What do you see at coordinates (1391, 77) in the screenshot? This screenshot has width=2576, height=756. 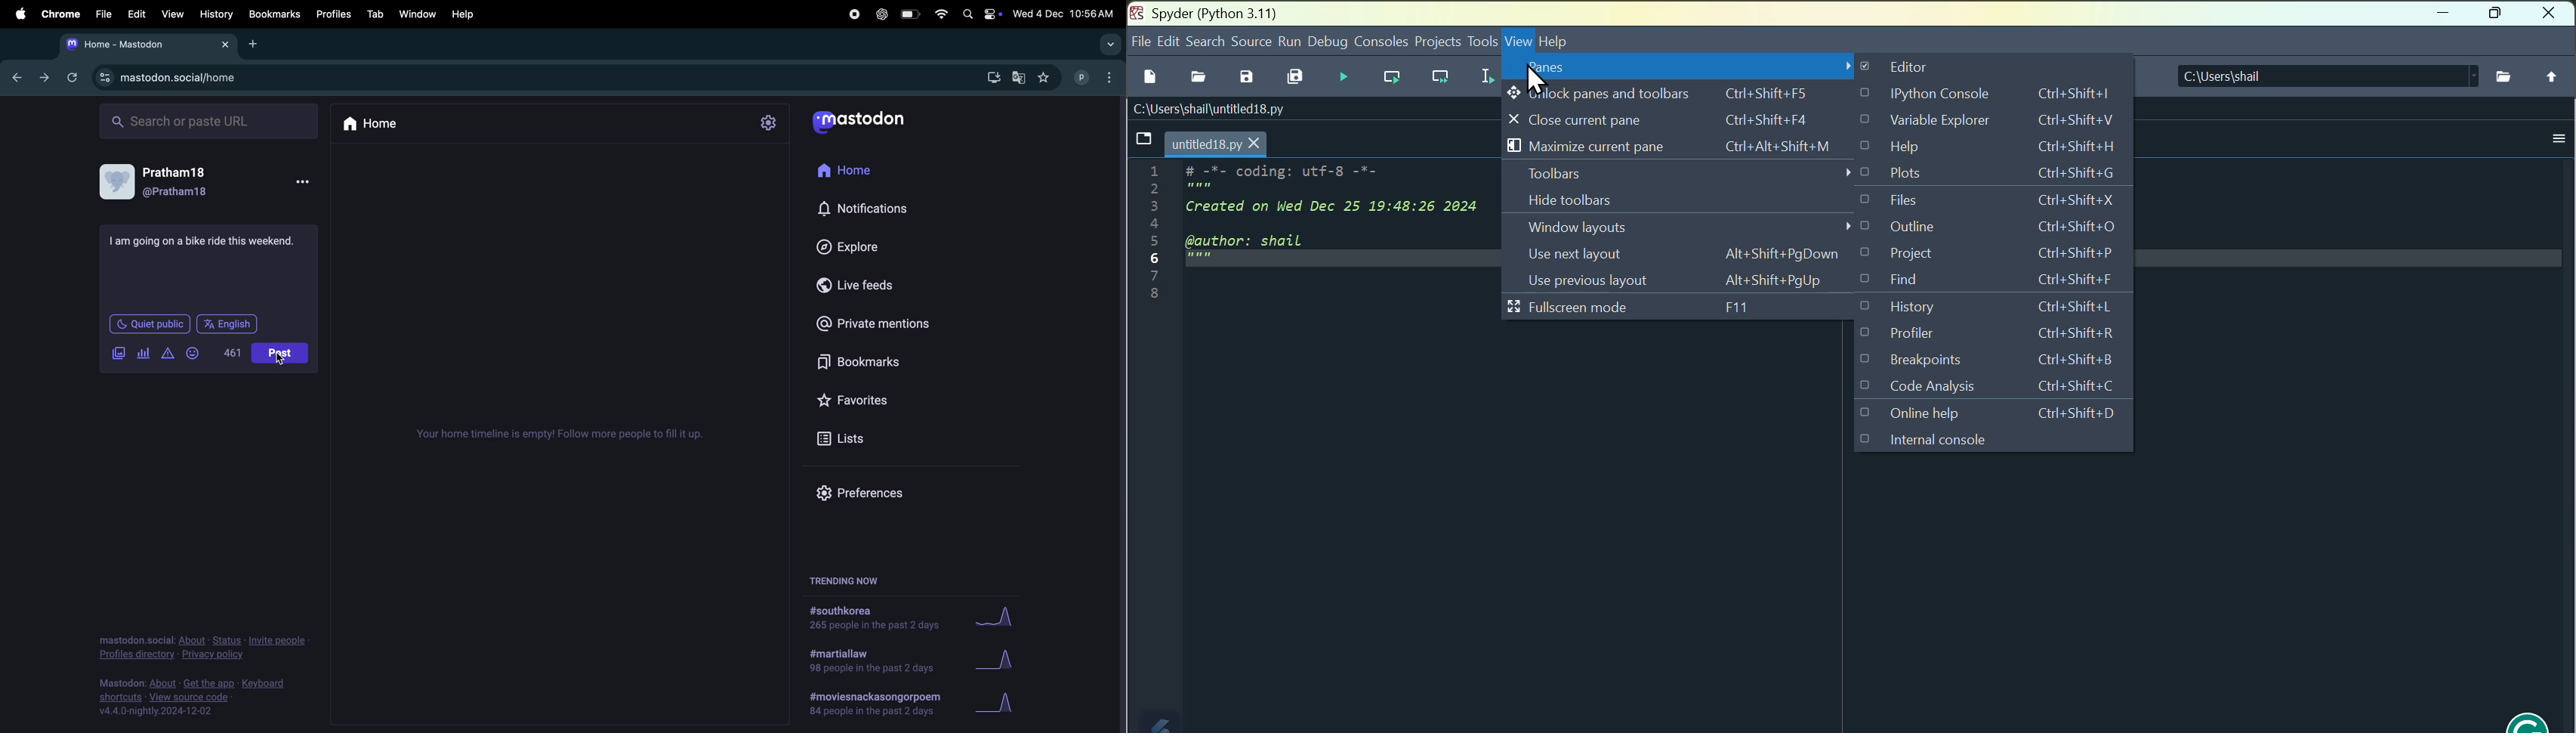 I see `Run current cell` at bounding box center [1391, 77].